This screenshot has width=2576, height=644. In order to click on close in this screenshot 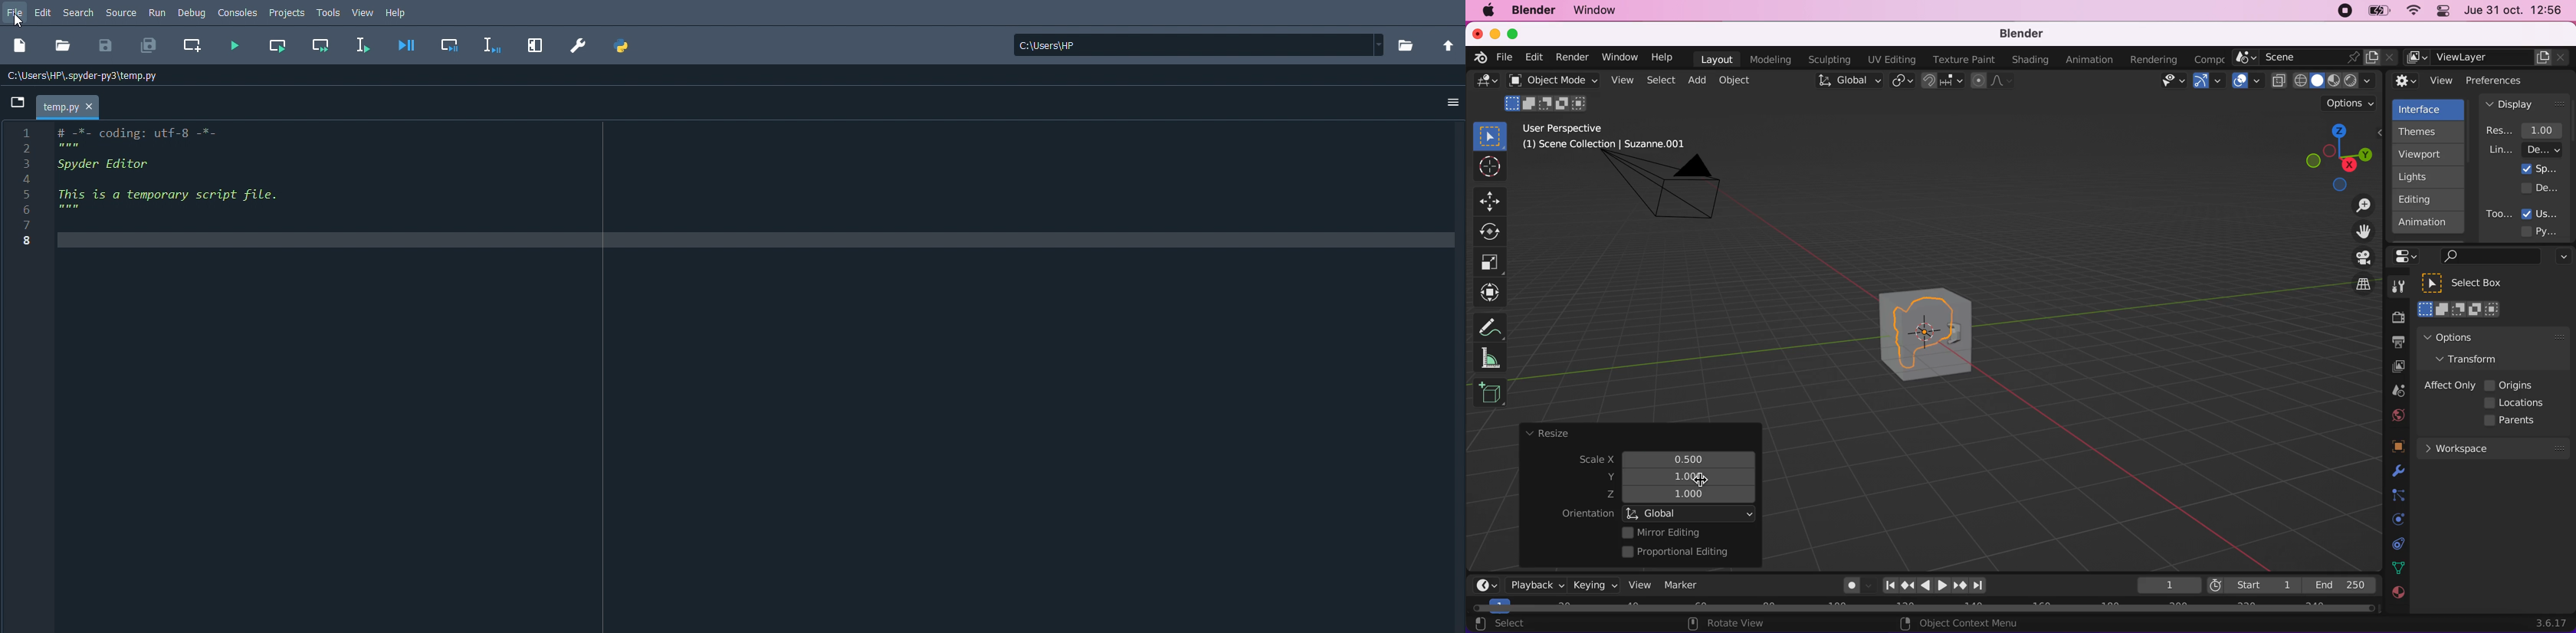, I will do `click(1477, 33)`.